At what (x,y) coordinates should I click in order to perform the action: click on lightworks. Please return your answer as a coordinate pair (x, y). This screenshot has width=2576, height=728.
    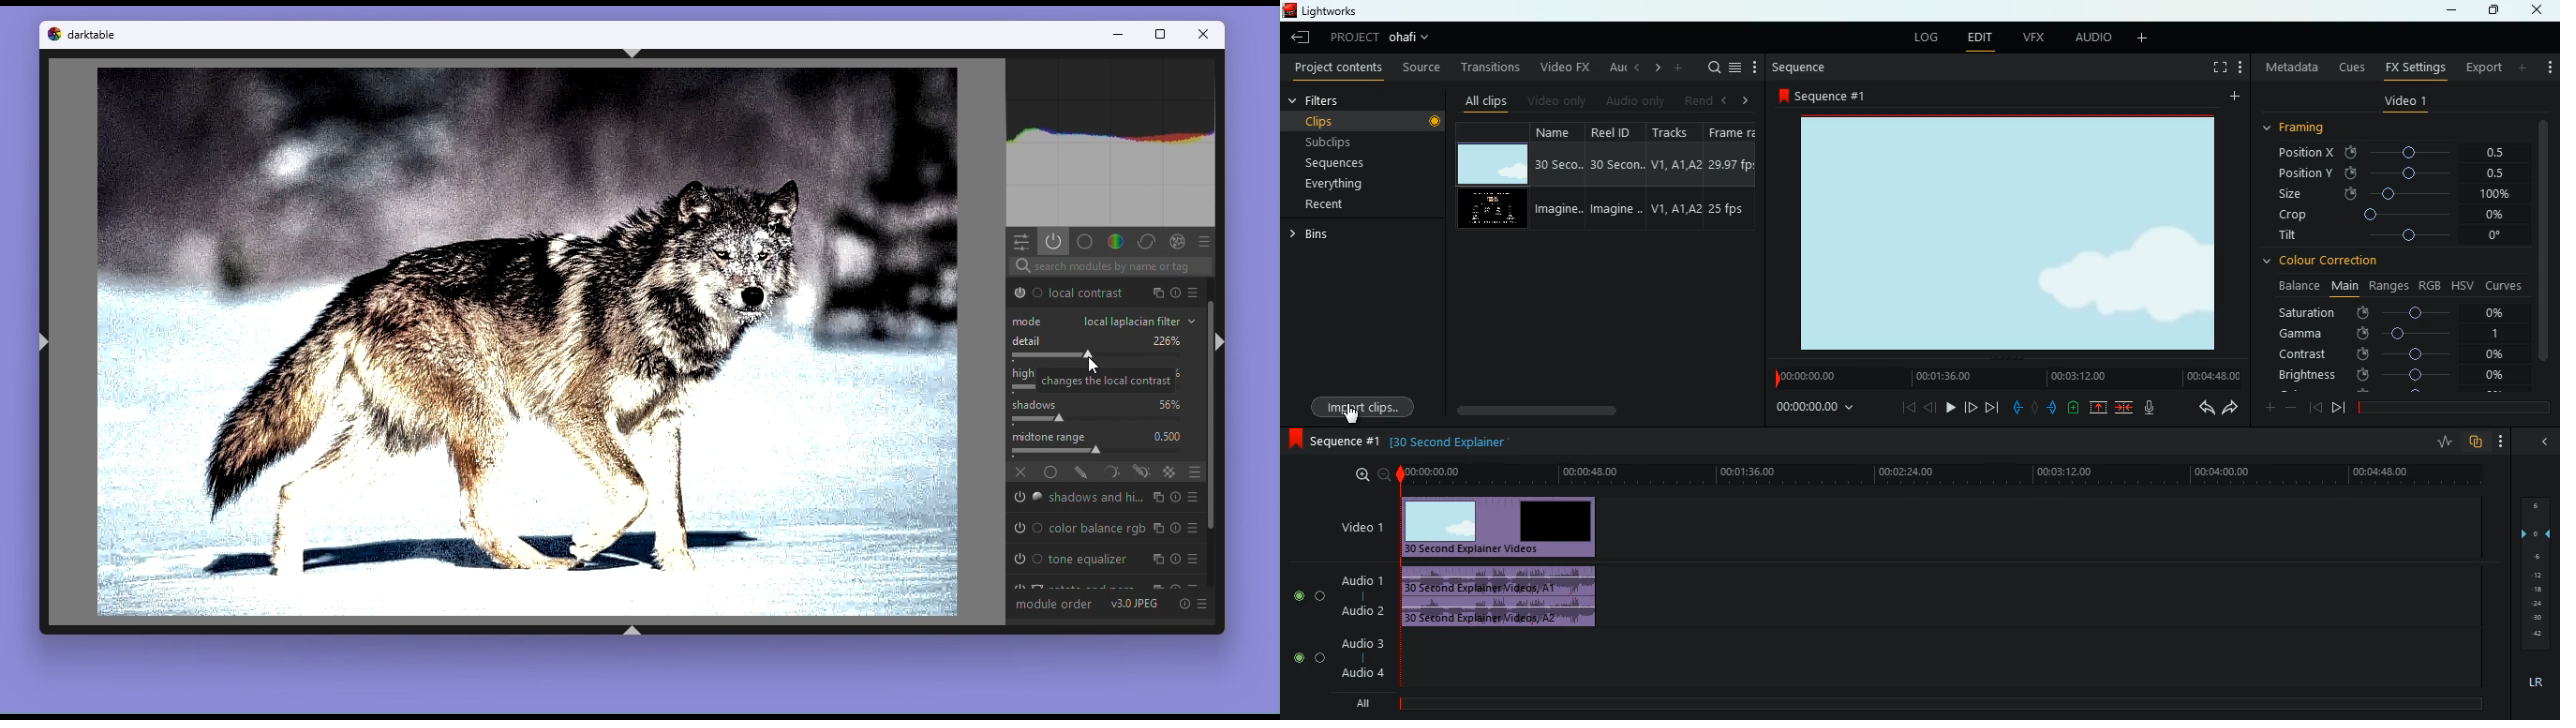
    Looking at the image, I should click on (1345, 10).